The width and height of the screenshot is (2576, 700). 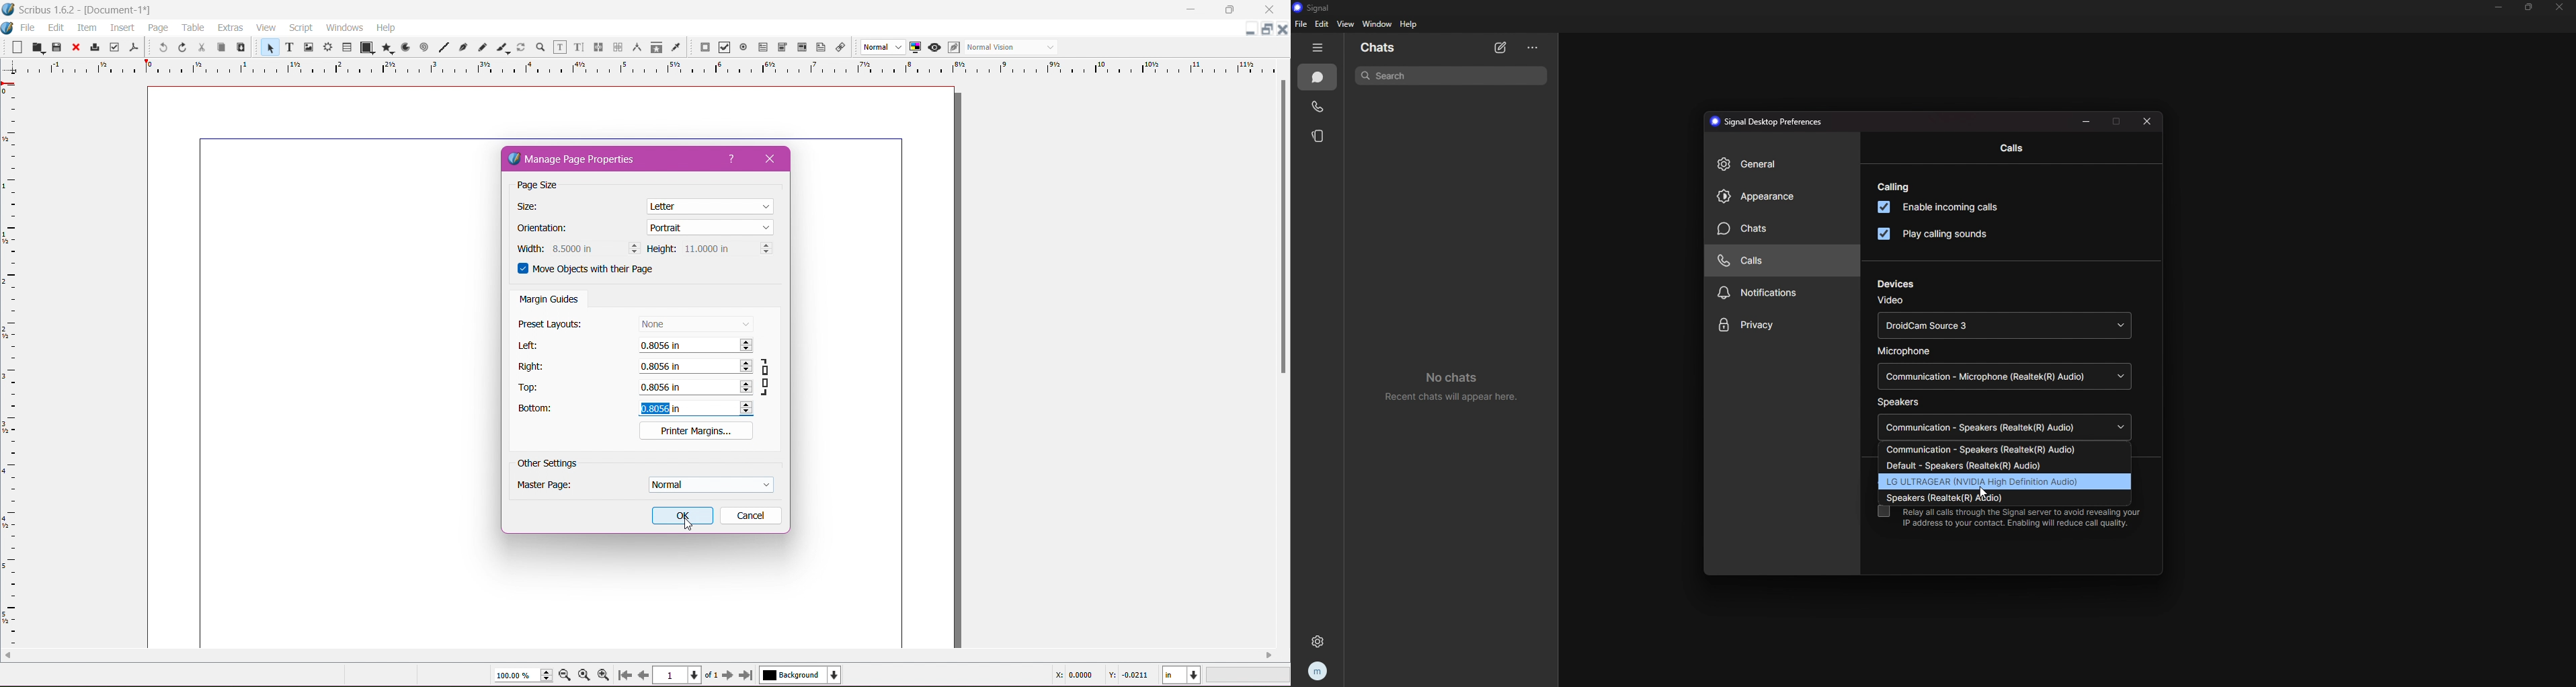 I want to click on Unlink Text Frames, so click(x=617, y=47).